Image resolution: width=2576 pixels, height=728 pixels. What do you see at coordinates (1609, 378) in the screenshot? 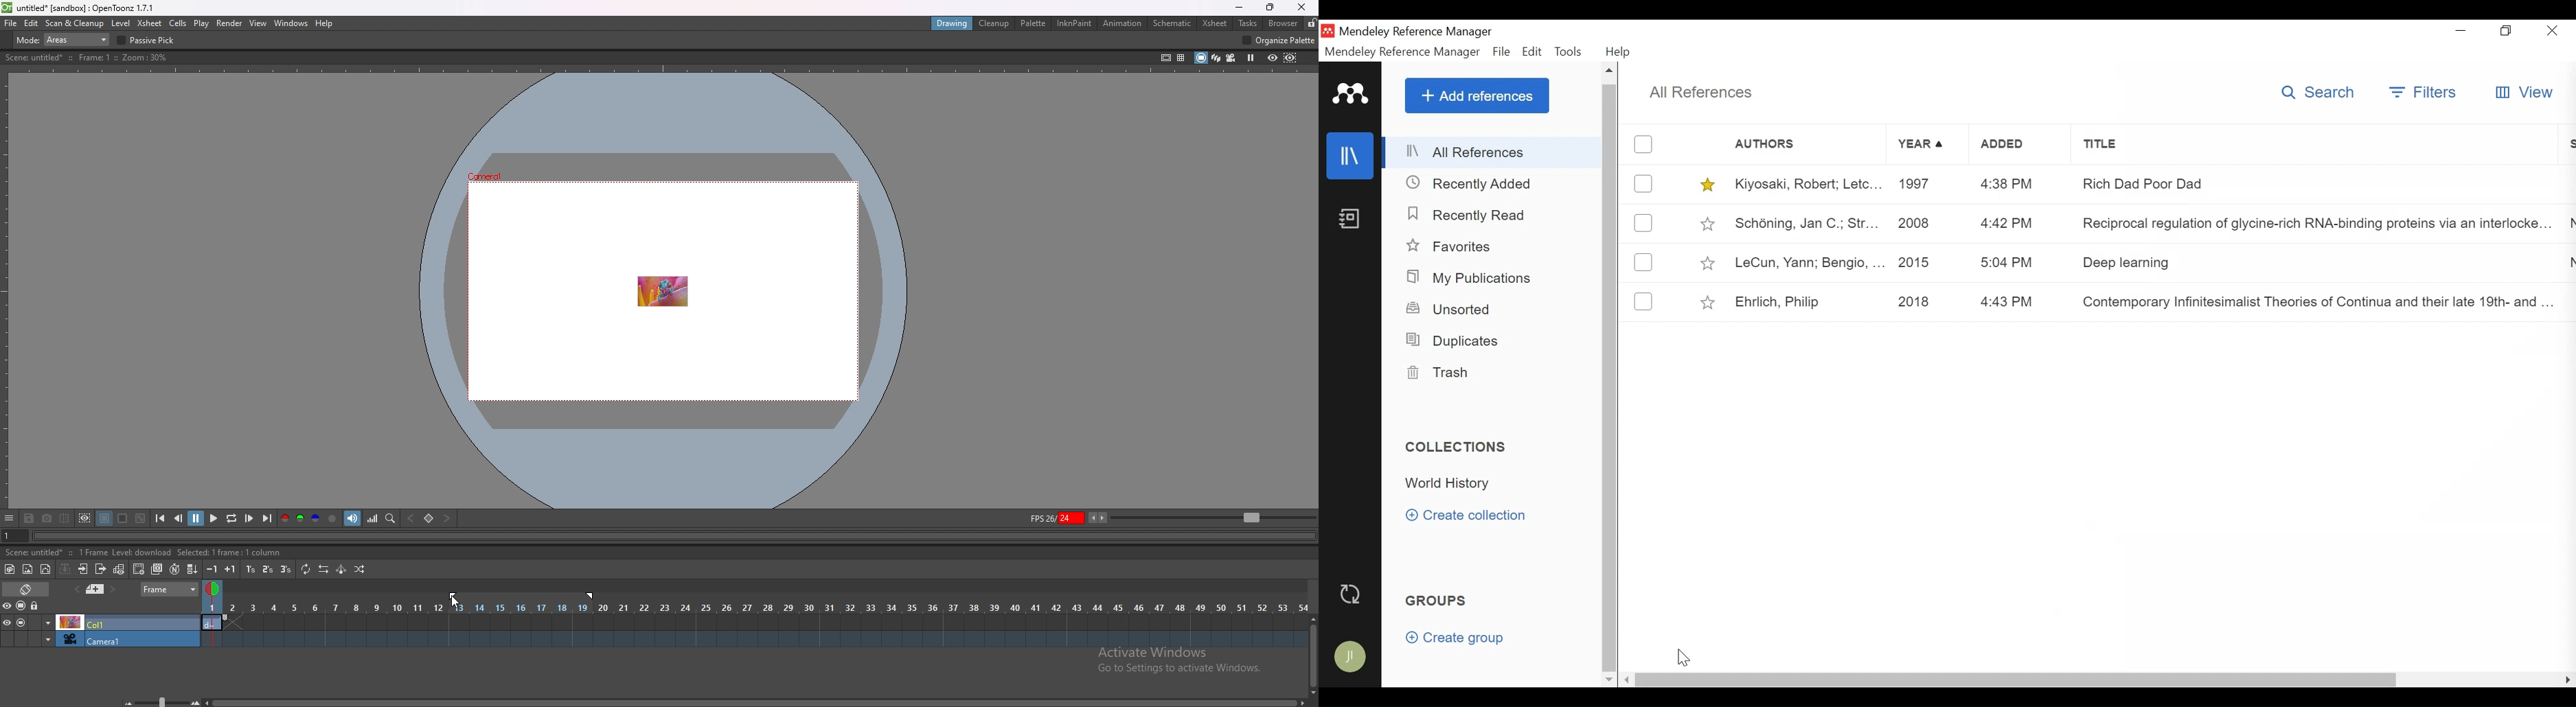
I see `Vertical Scroll bar` at bounding box center [1609, 378].